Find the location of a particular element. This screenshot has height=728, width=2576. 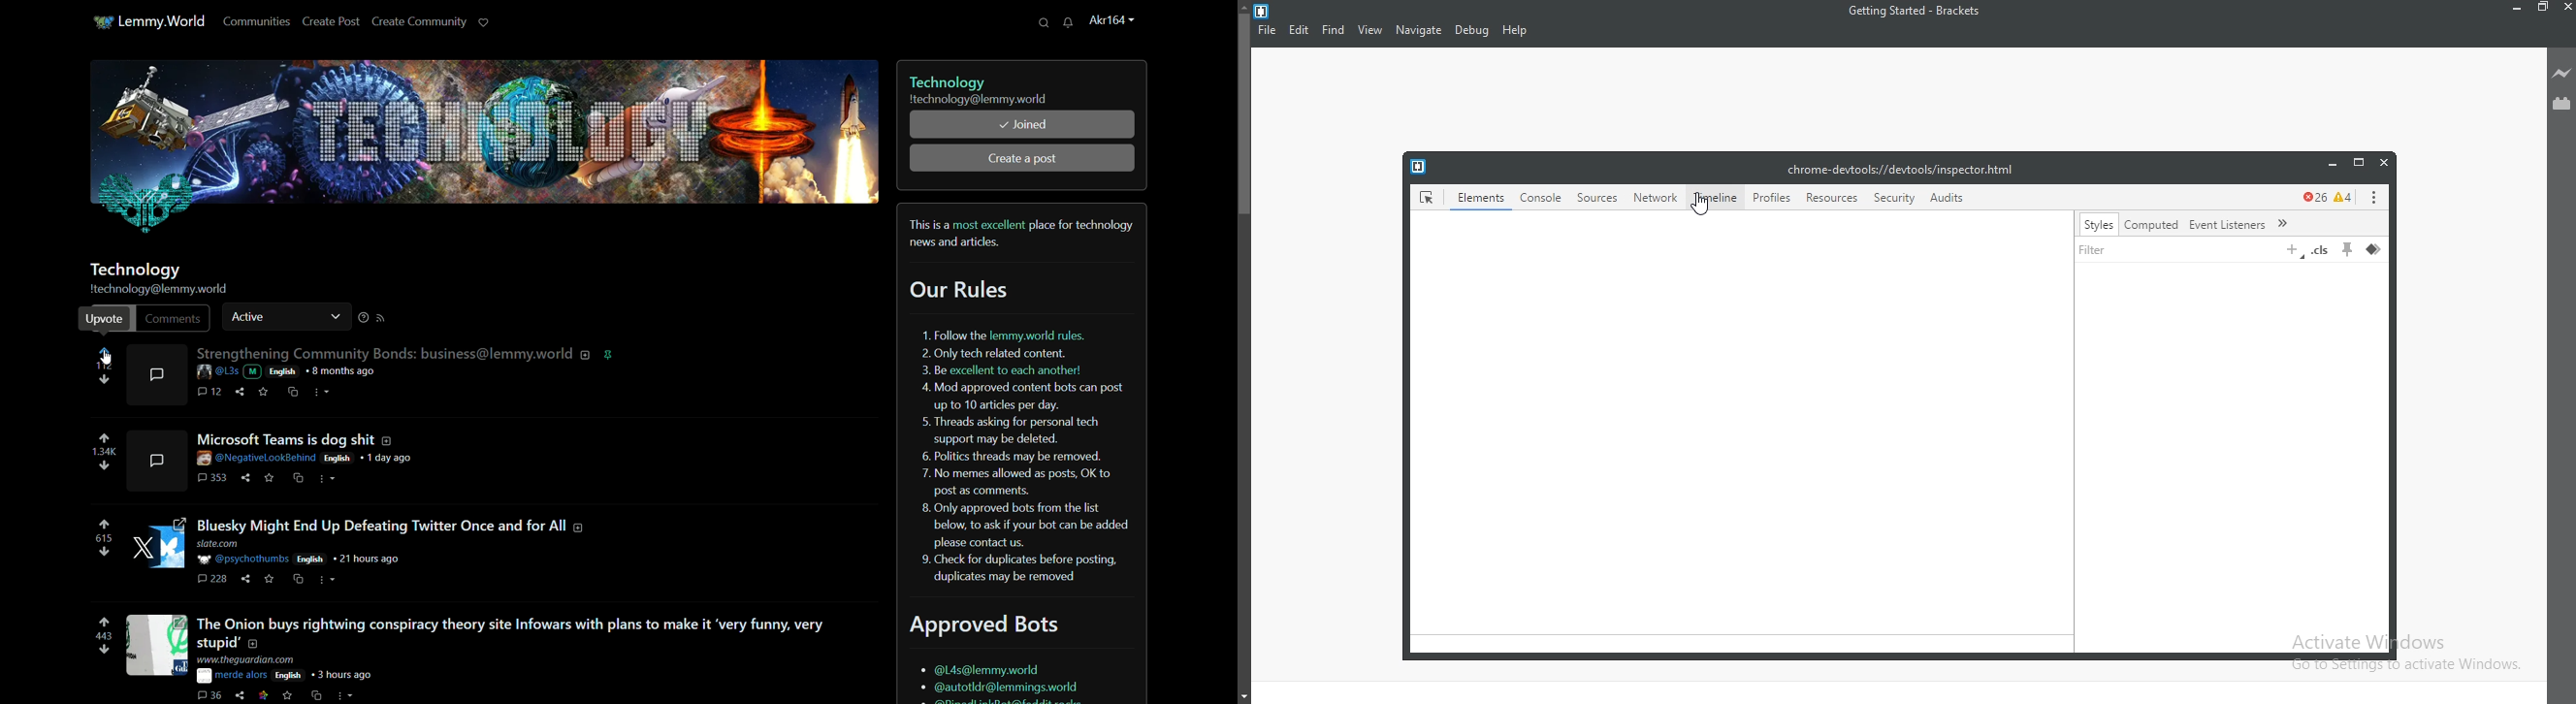

upvote is located at coordinates (107, 351).